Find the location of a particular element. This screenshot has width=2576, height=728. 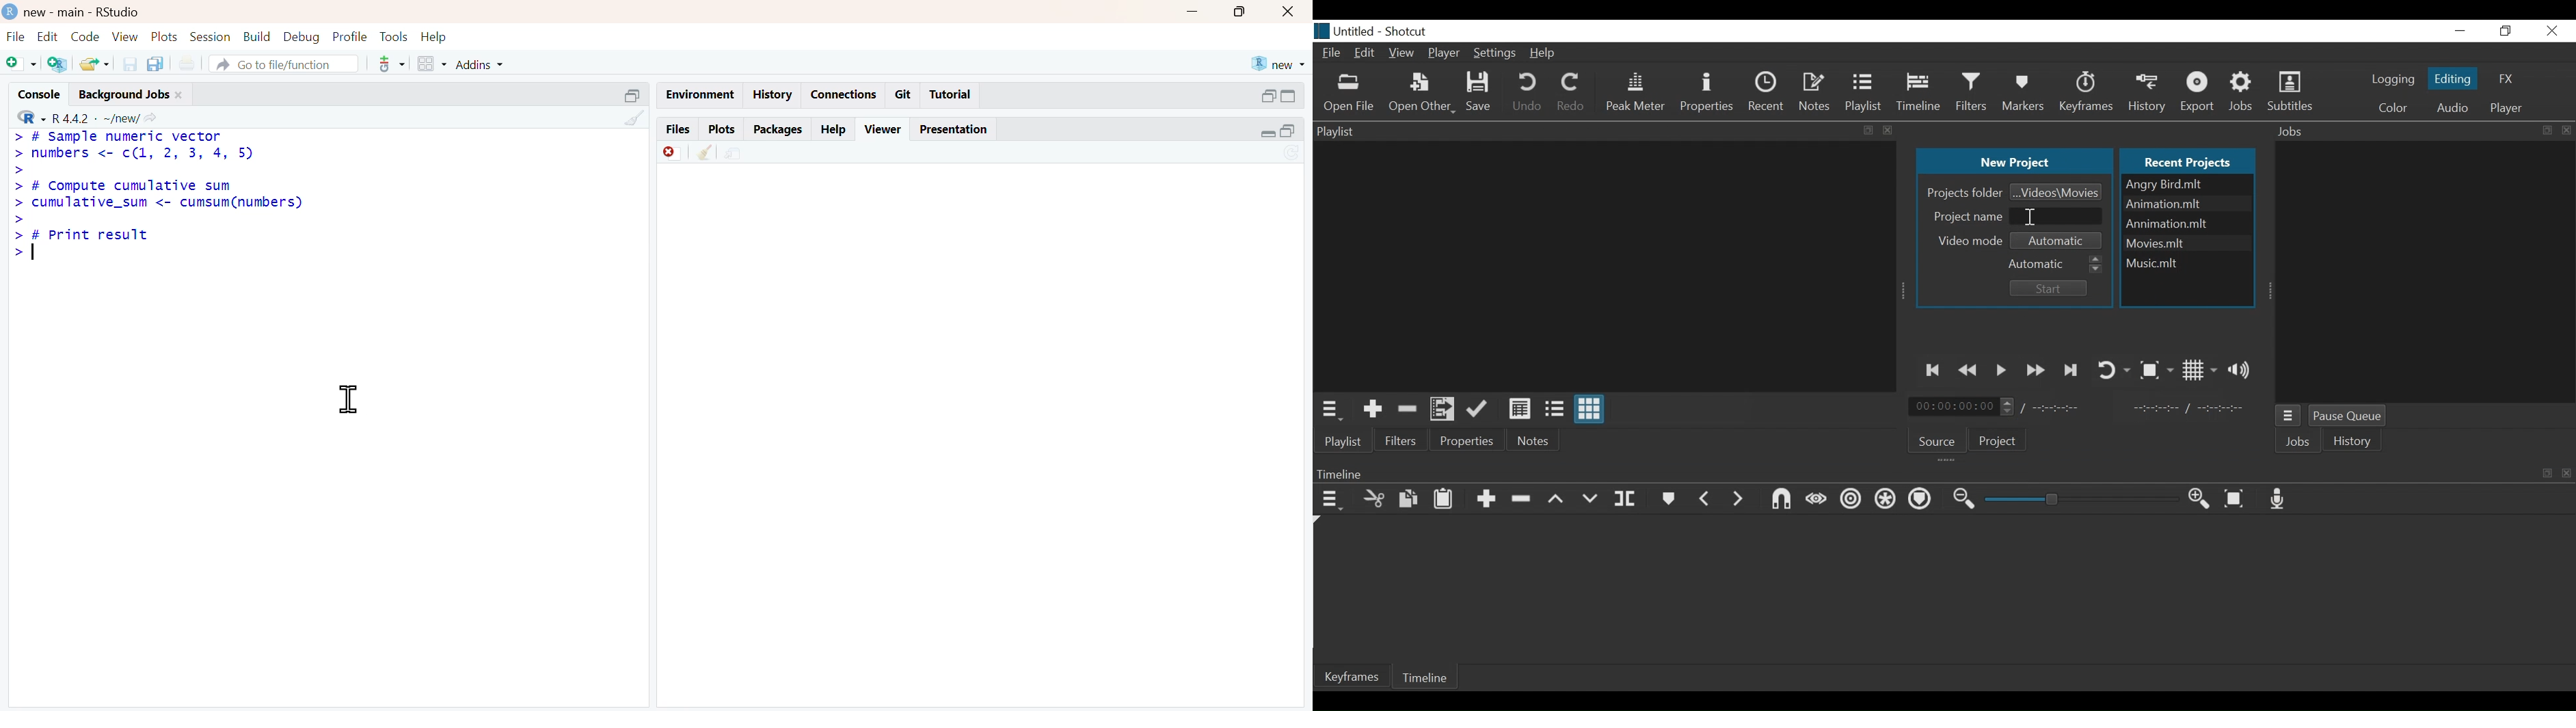

R 4.4.2 ~/new/ is located at coordinates (96, 118).